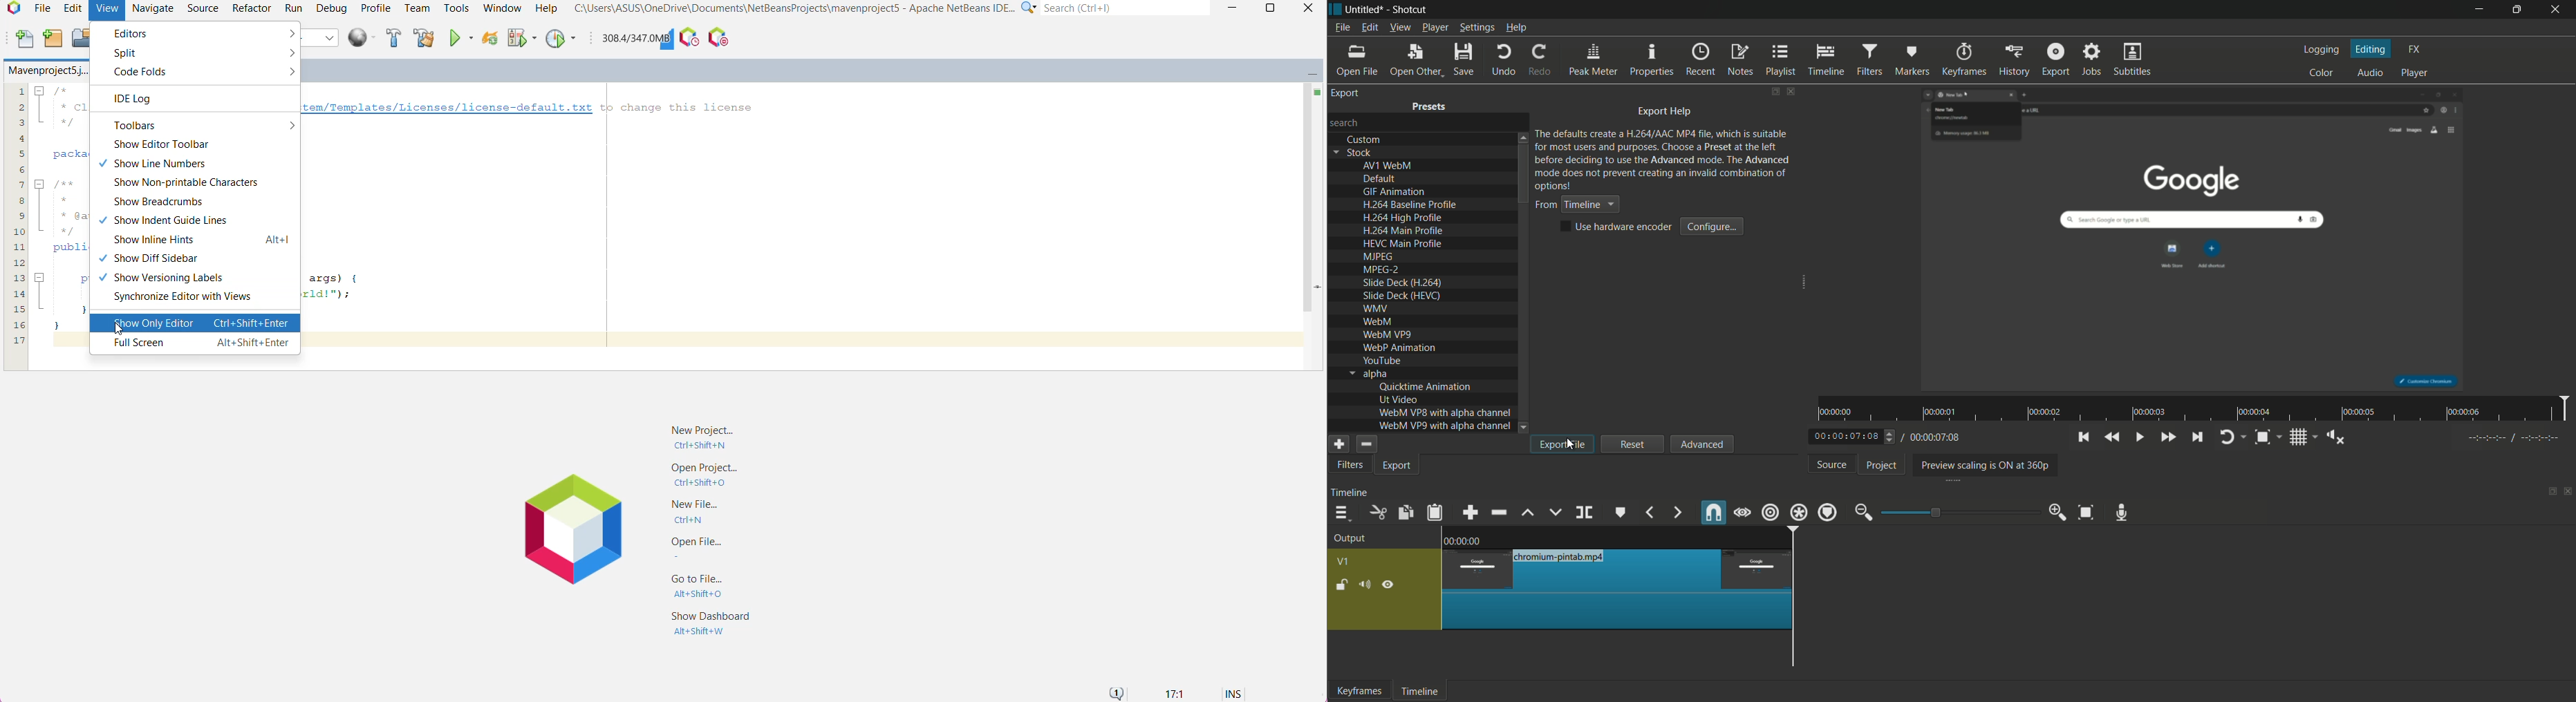 This screenshot has width=2576, height=728. What do you see at coordinates (2371, 73) in the screenshot?
I see `audio` at bounding box center [2371, 73].